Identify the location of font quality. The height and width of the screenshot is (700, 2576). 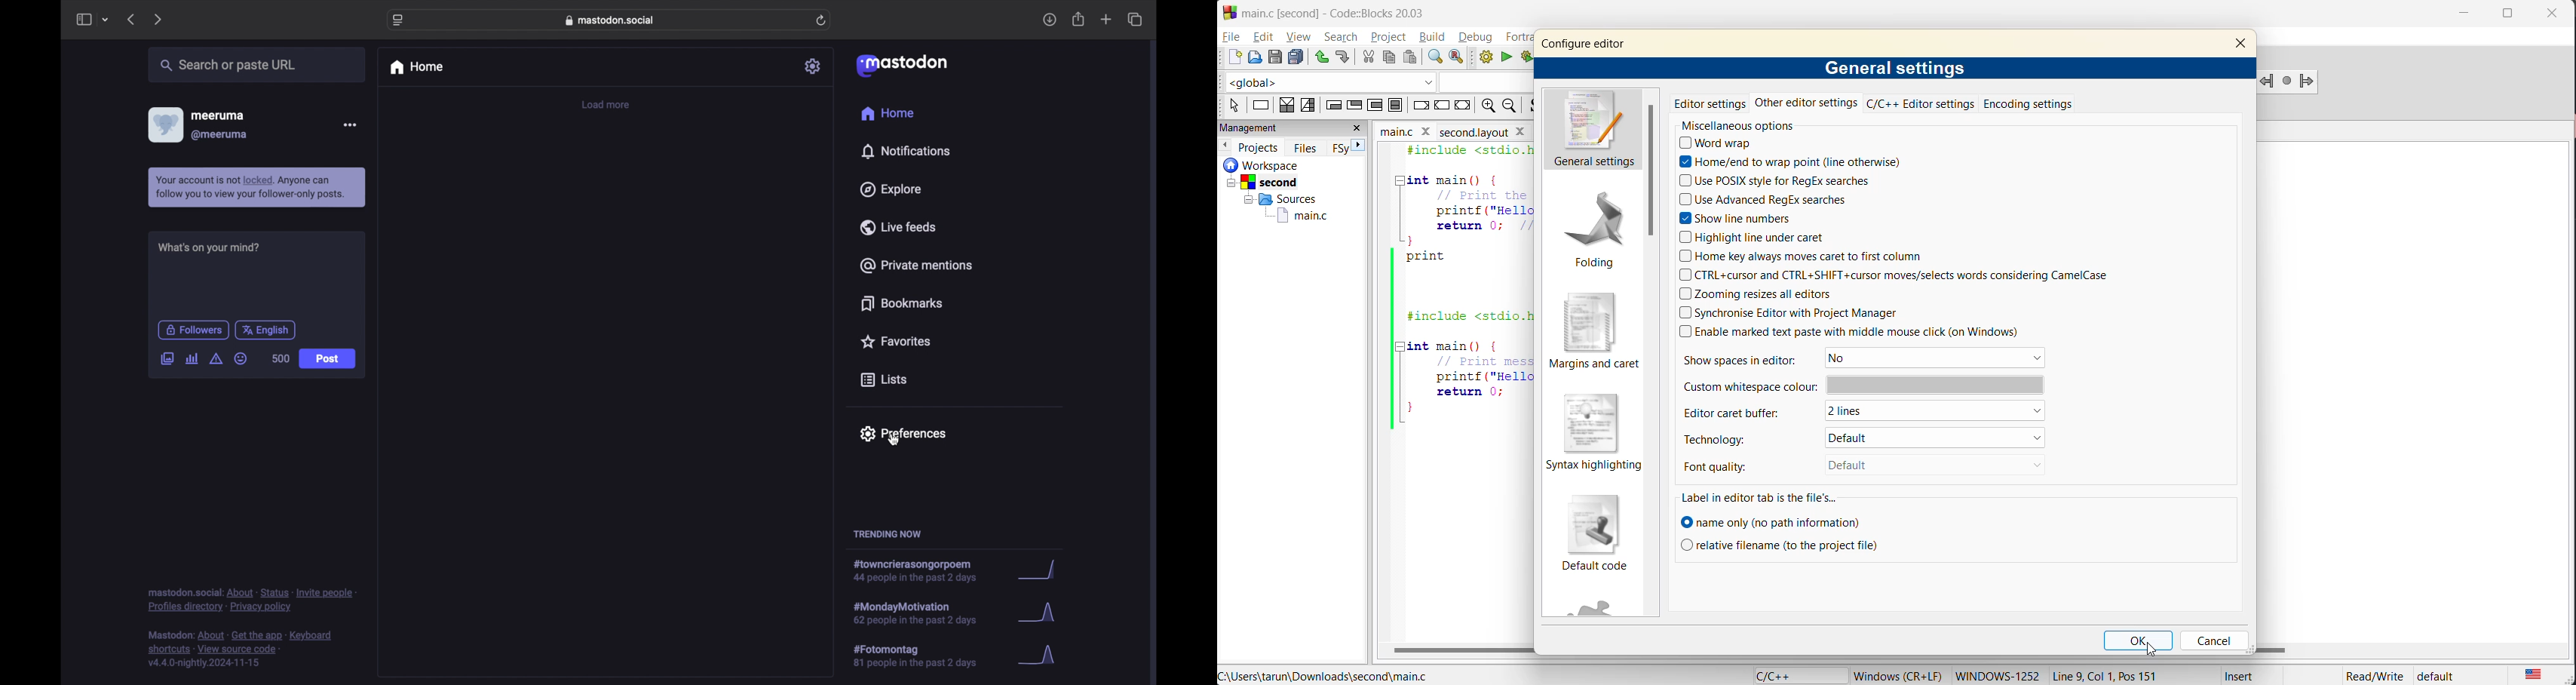
(1730, 467).